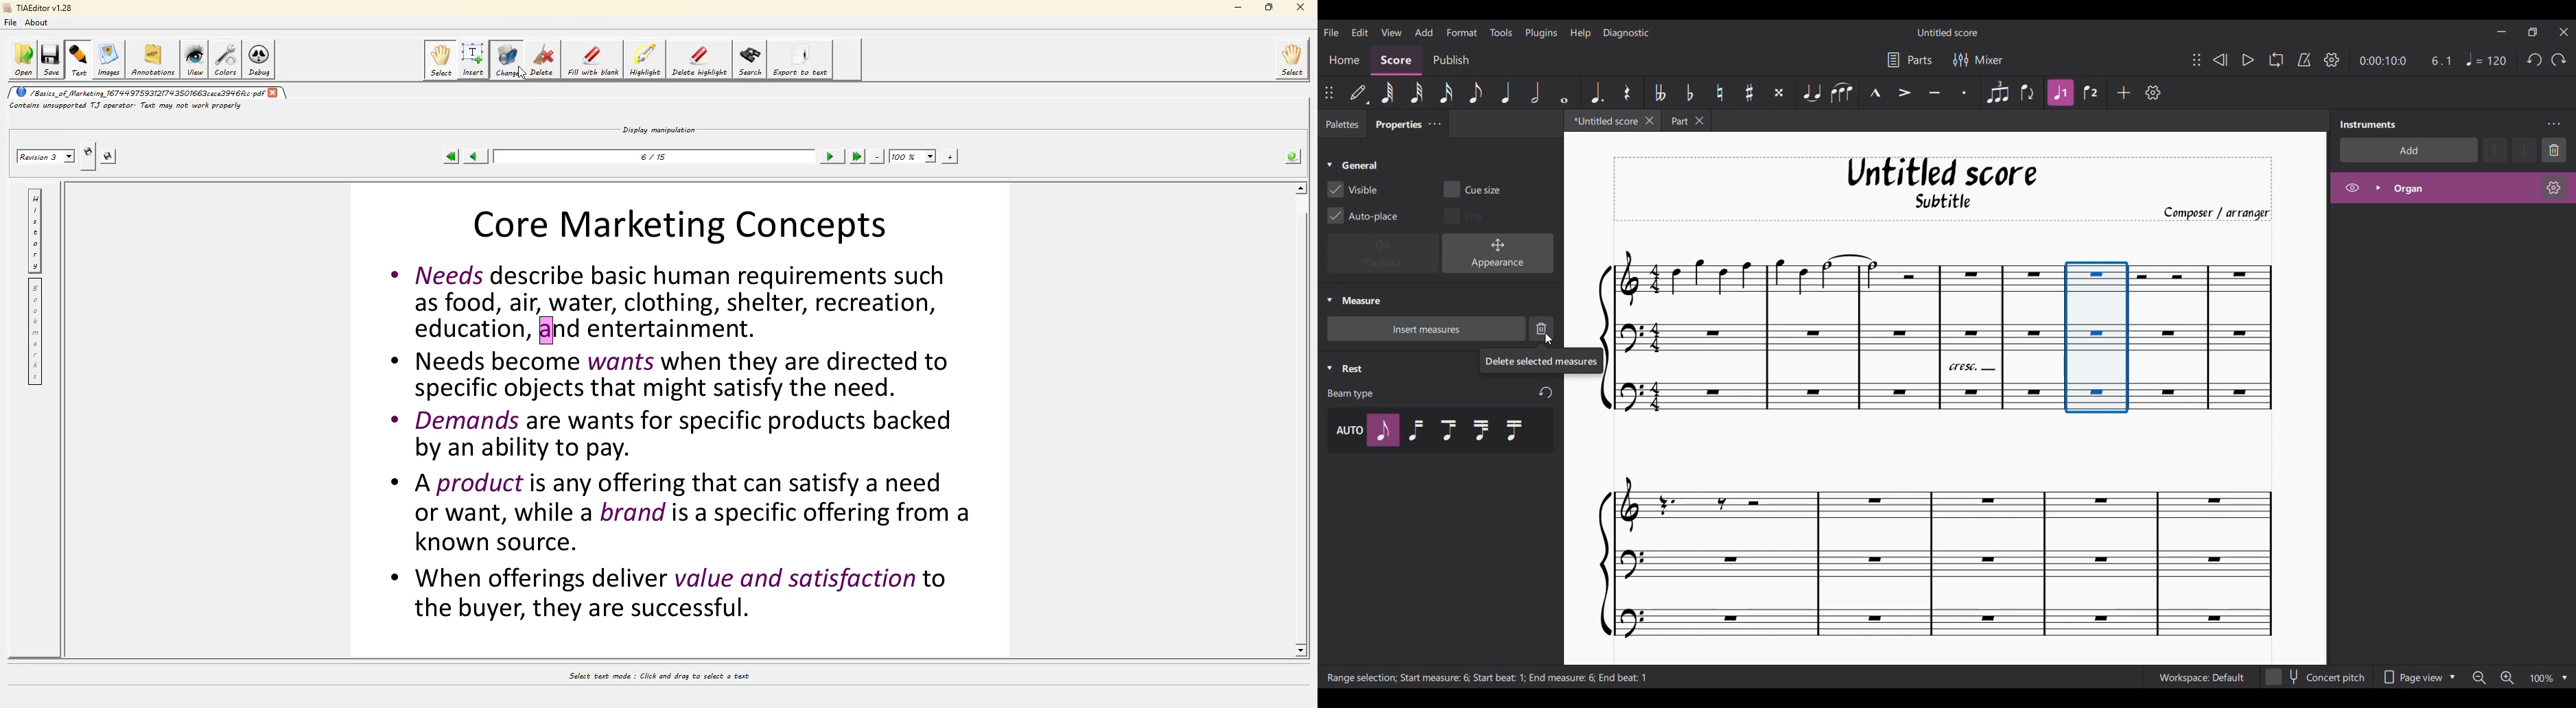 Image resolution: width=2576 pixels, height=728 pixels. Describe the element at coordinates (1565, 93) in the screenshot. I see `Whole note` at that location.